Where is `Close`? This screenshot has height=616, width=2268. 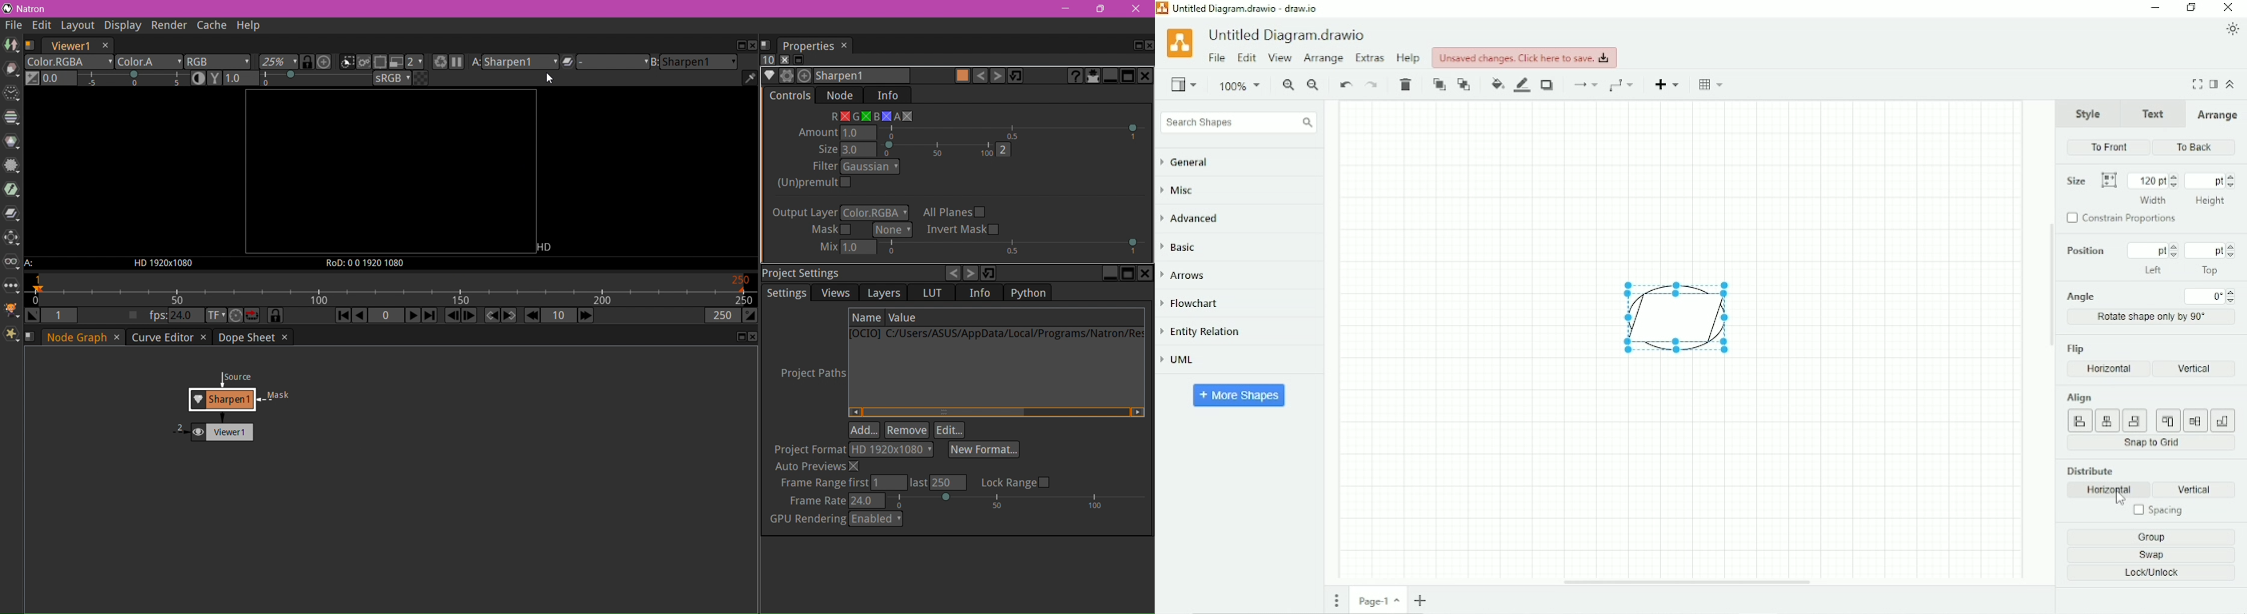 Close is located at coordinates (2229, 8).